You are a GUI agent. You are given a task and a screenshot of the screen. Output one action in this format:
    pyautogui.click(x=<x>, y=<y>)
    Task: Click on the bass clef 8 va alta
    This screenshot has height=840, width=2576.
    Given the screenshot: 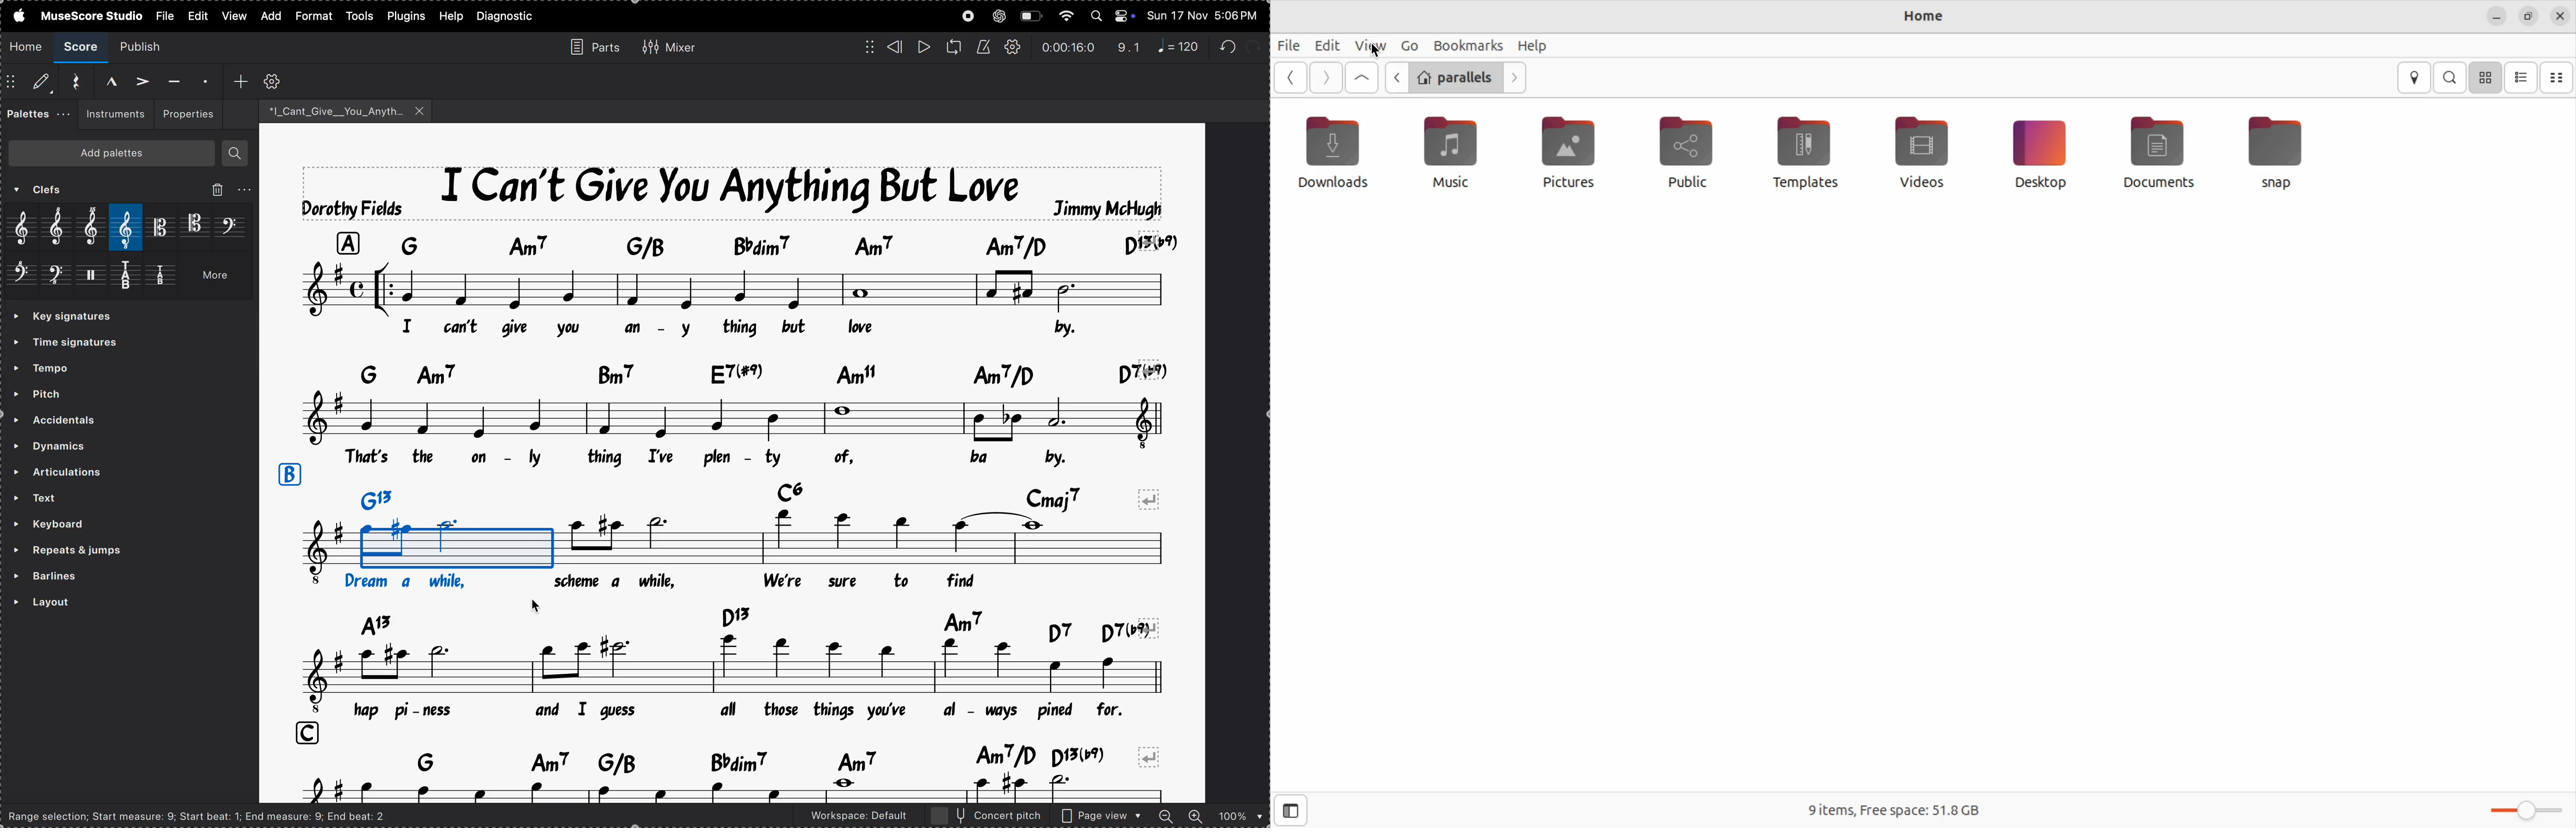 What is the action you would take?
    pyautogui.click(x=22, y=278)
    